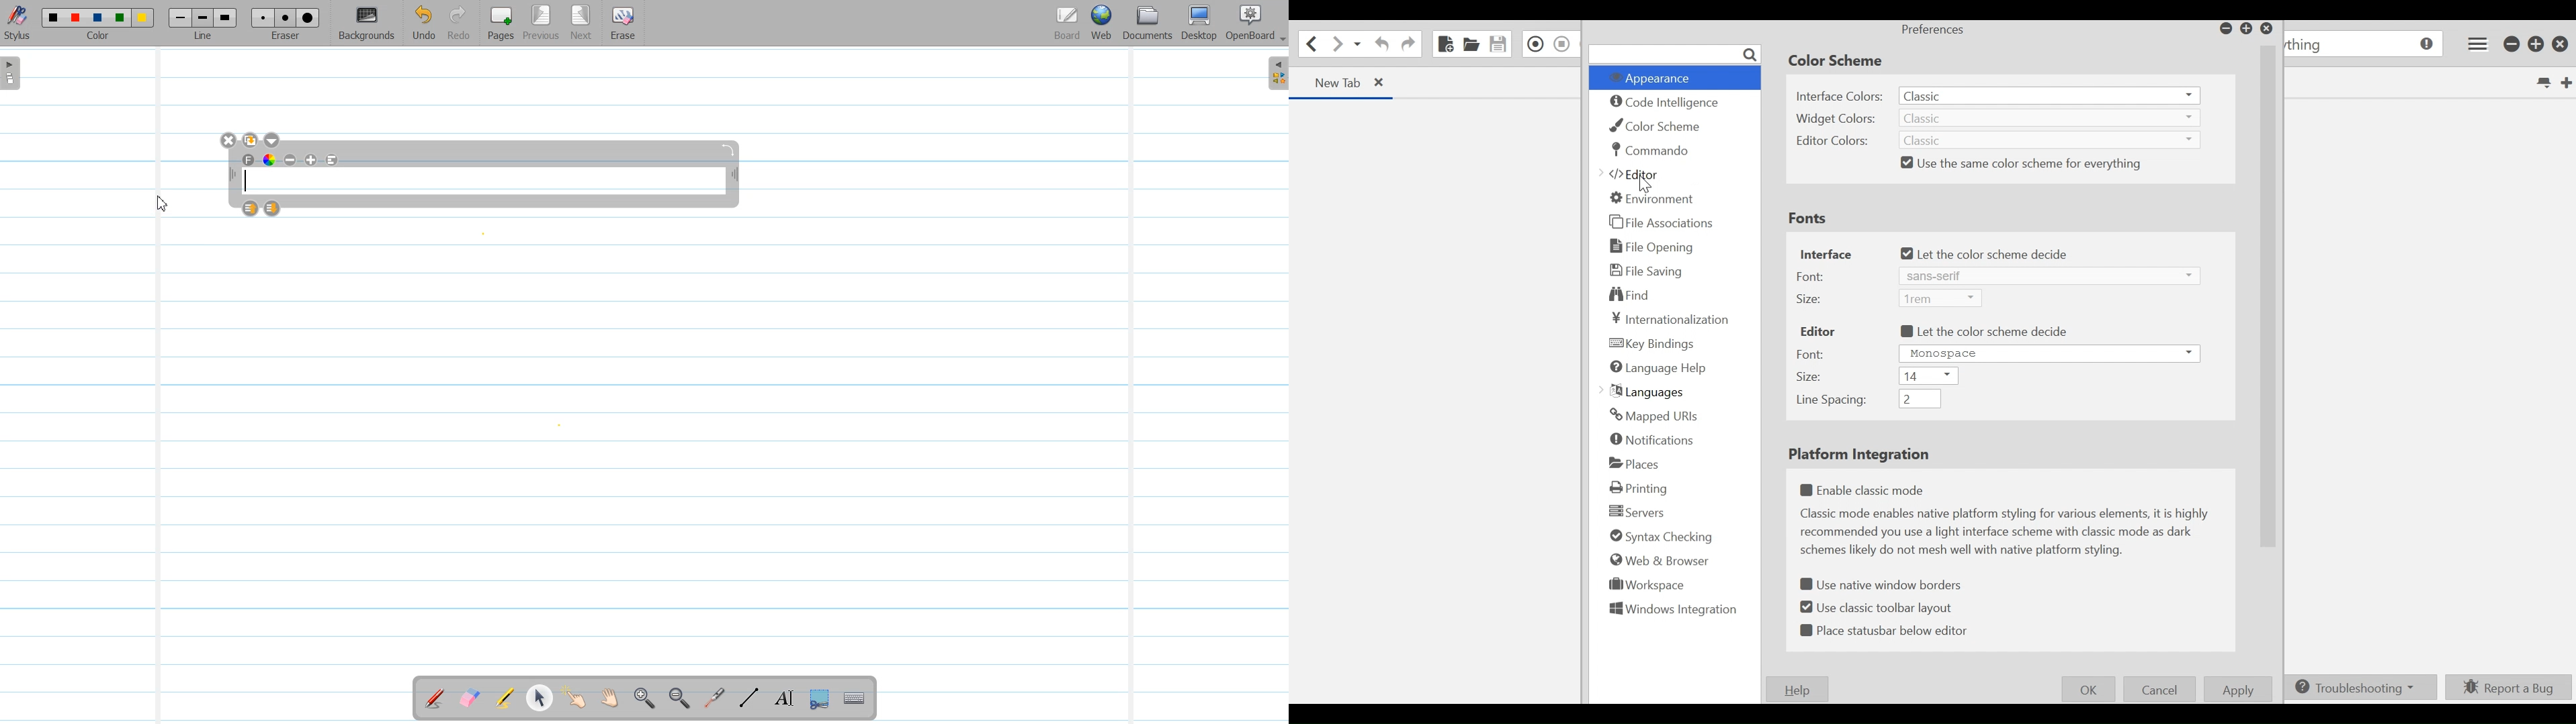  What do you see at coordinates (2022, 164) in the screenshot?
I see `(un)select use the same color scheme for everything` at bounding box center [2022, 164].